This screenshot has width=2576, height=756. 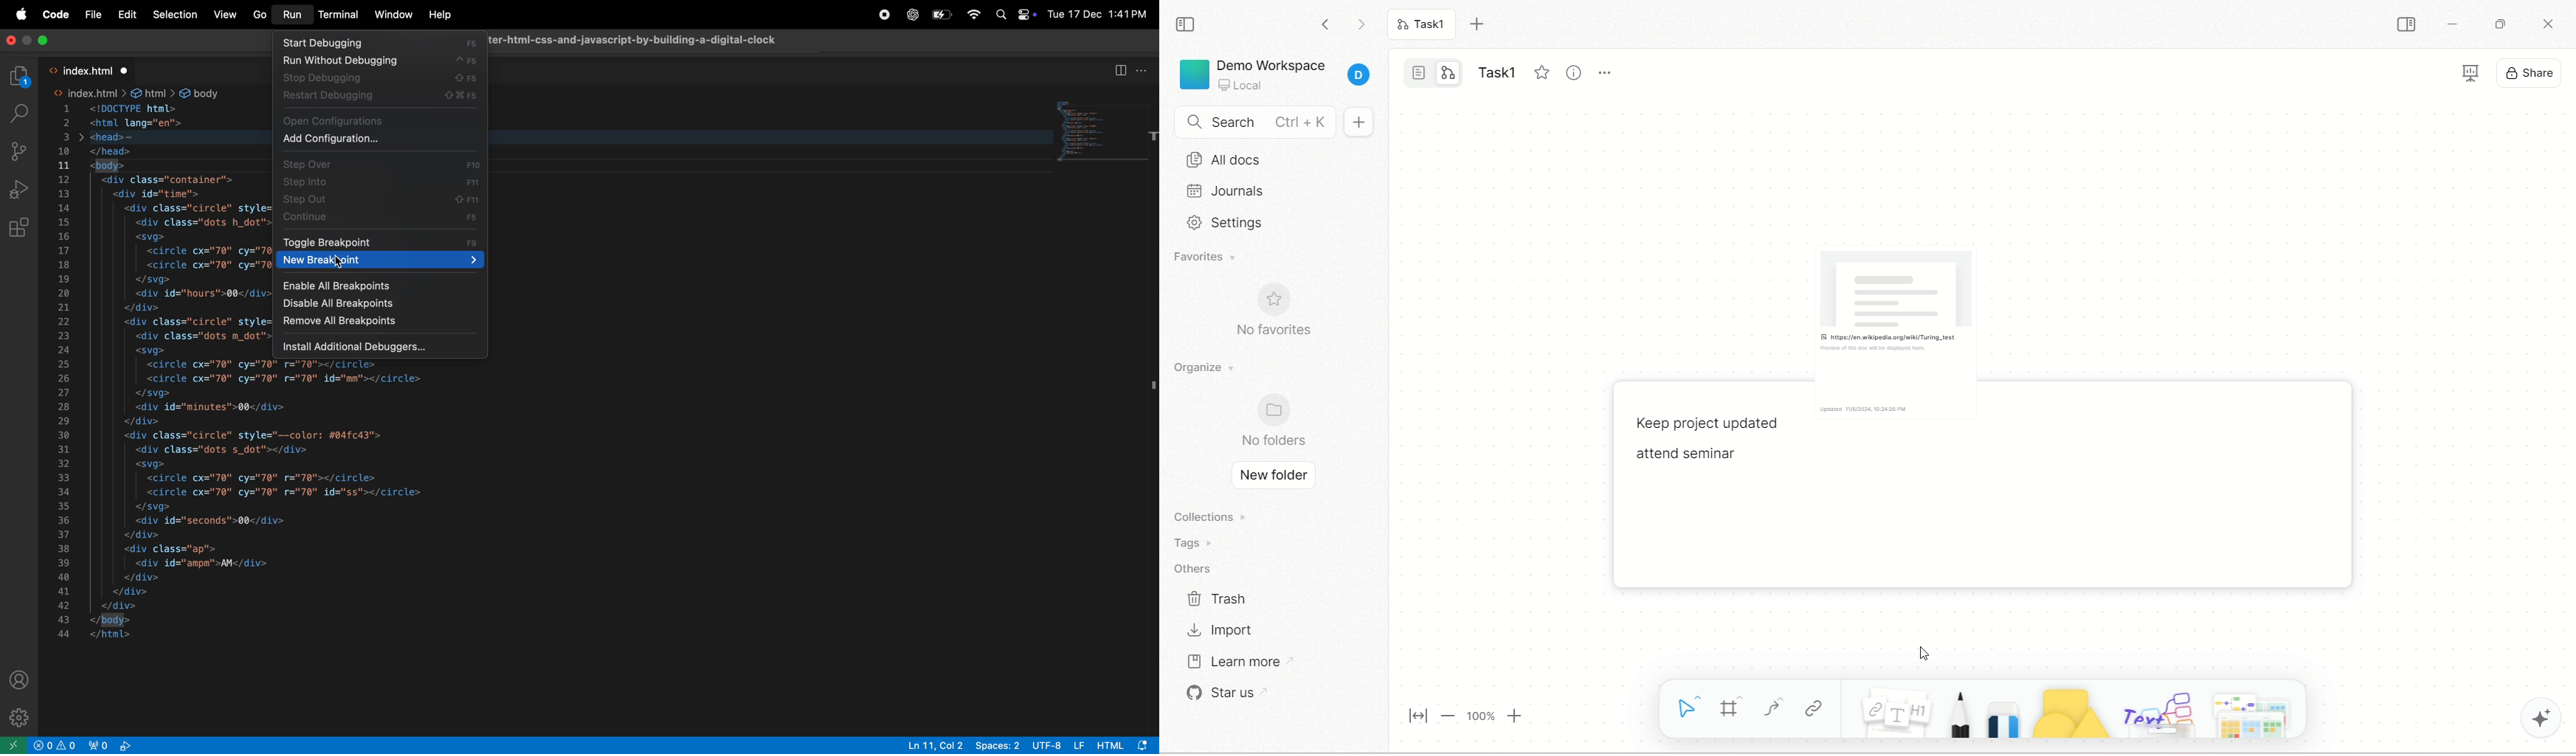 What do you see at coordinates (1609, 76) in the screenshot?
I see `more options` at bounding box center [1609, 76].